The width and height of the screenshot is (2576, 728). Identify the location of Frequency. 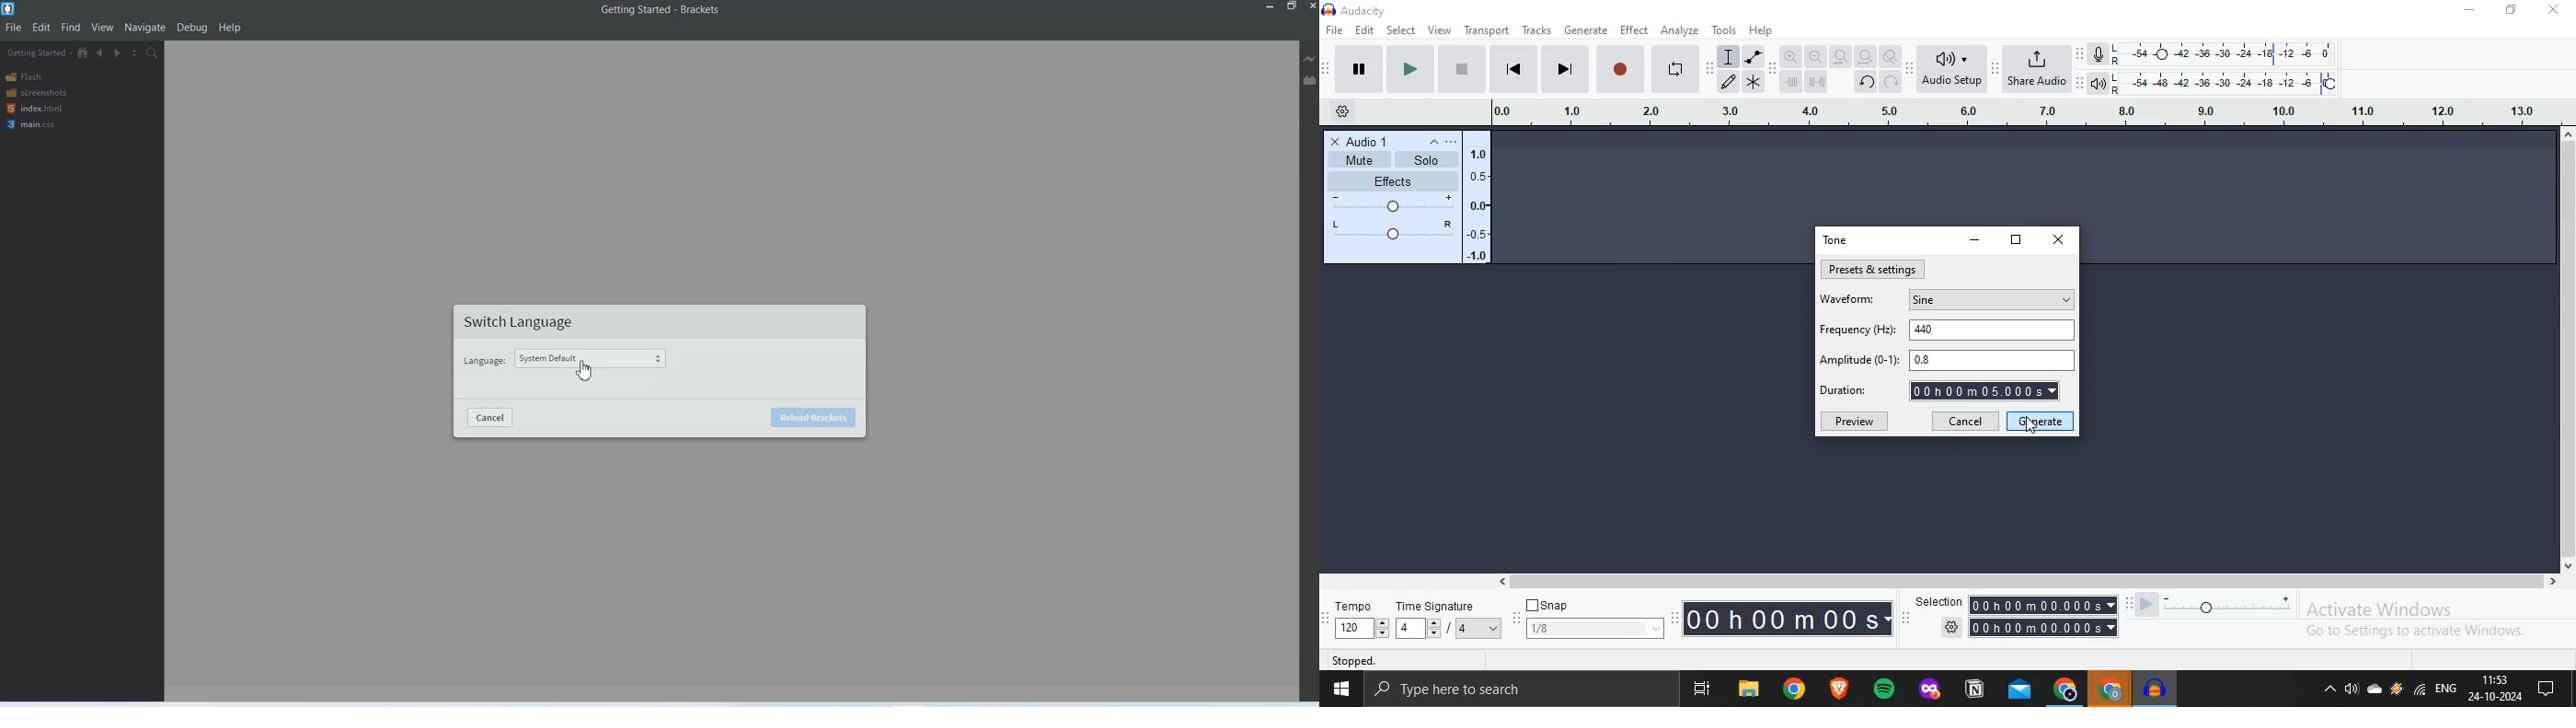
(1859, 330).